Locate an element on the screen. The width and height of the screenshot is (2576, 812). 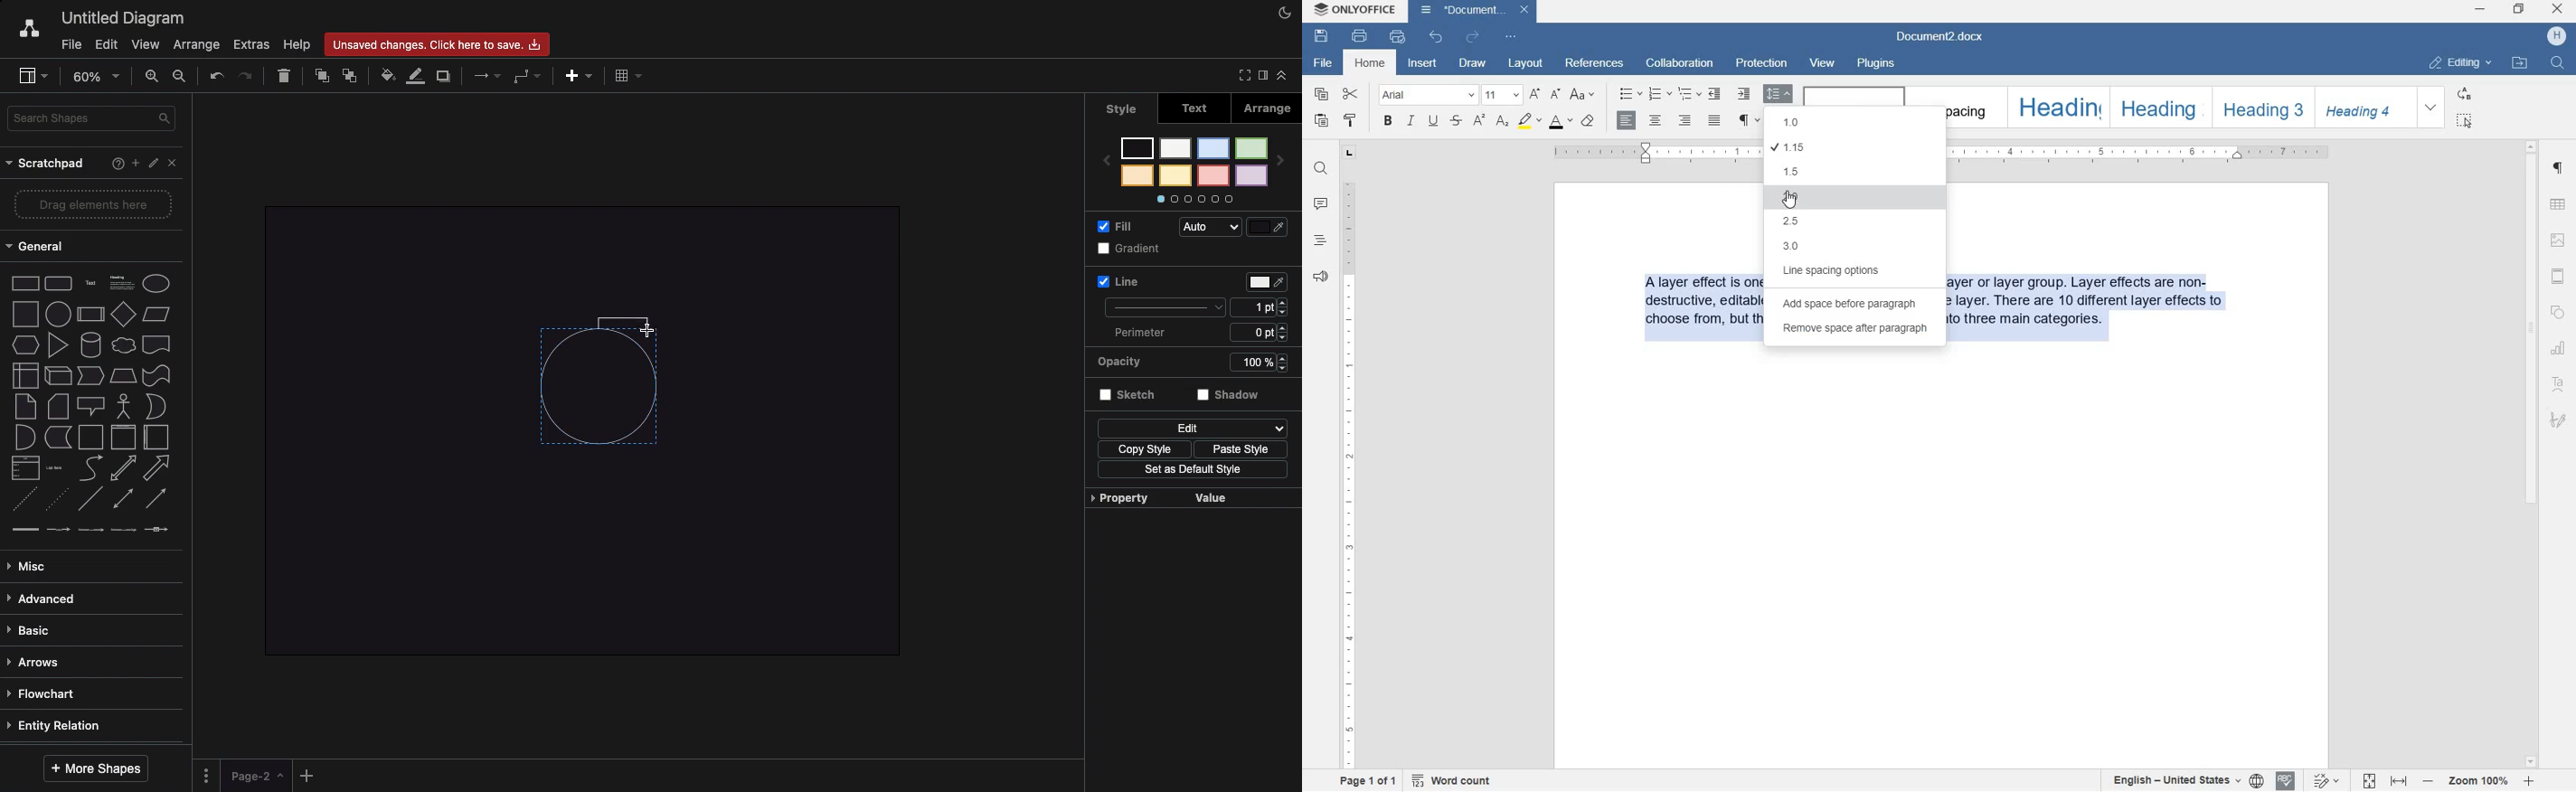
tab stop is located at coordinates (1348, 155).